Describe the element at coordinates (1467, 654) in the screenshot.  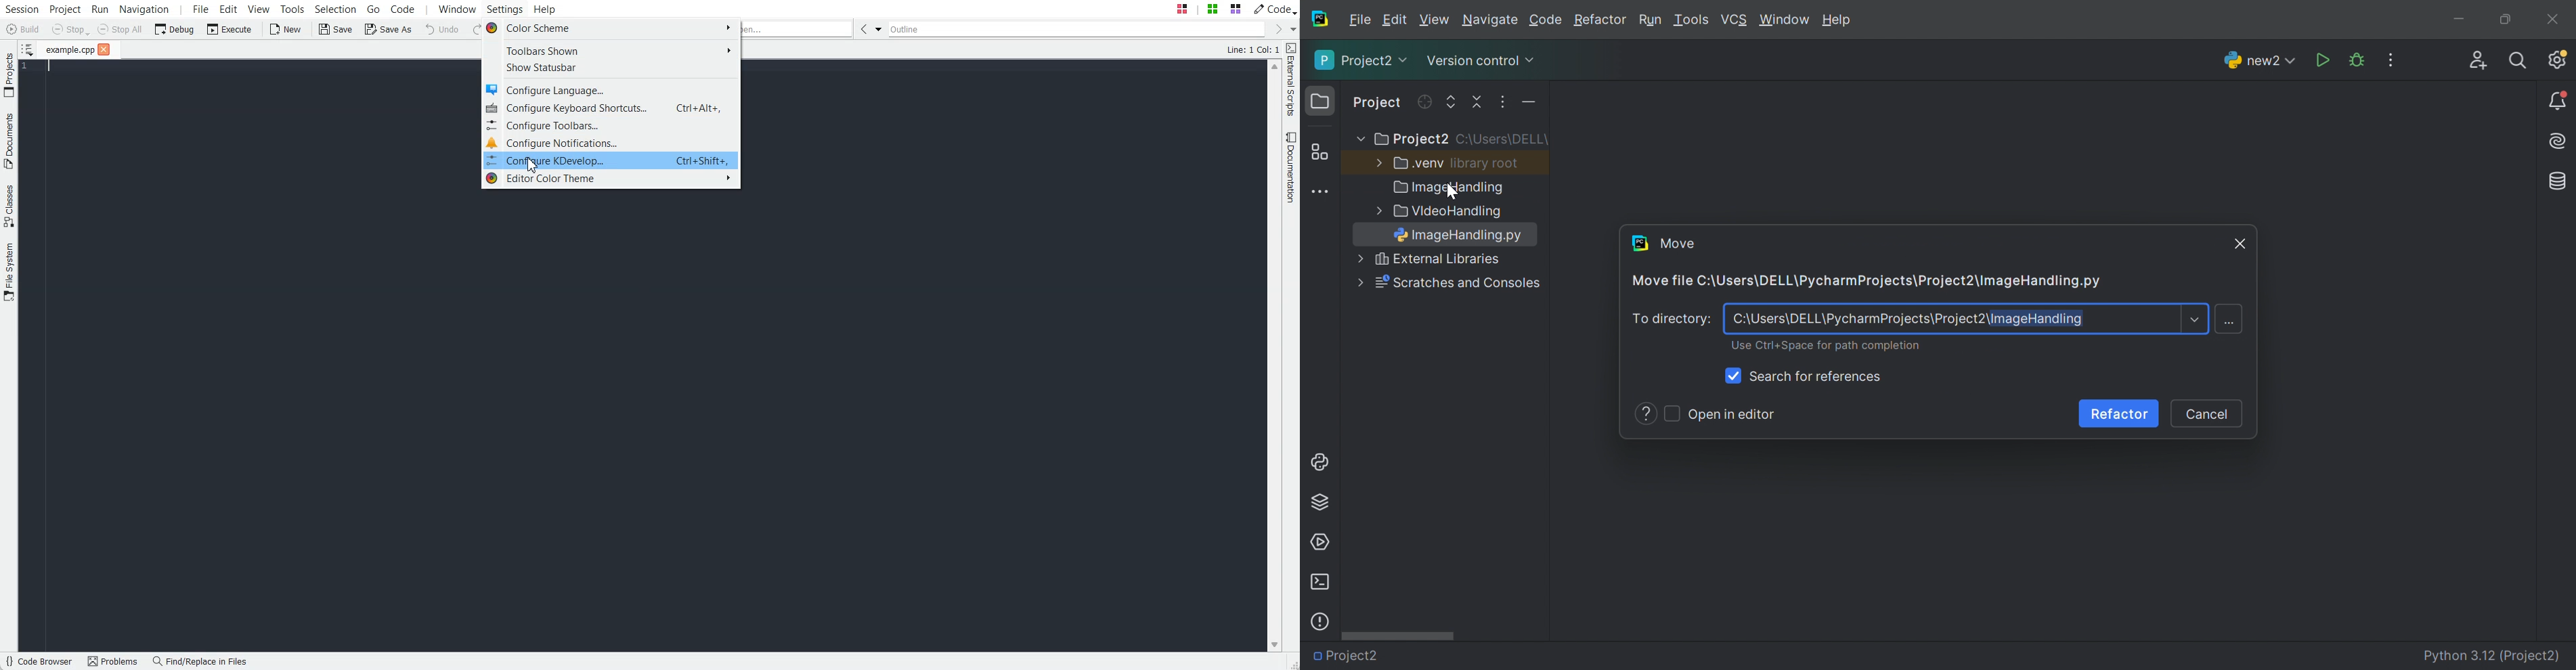
I see `VideoHandling.py` at that location.